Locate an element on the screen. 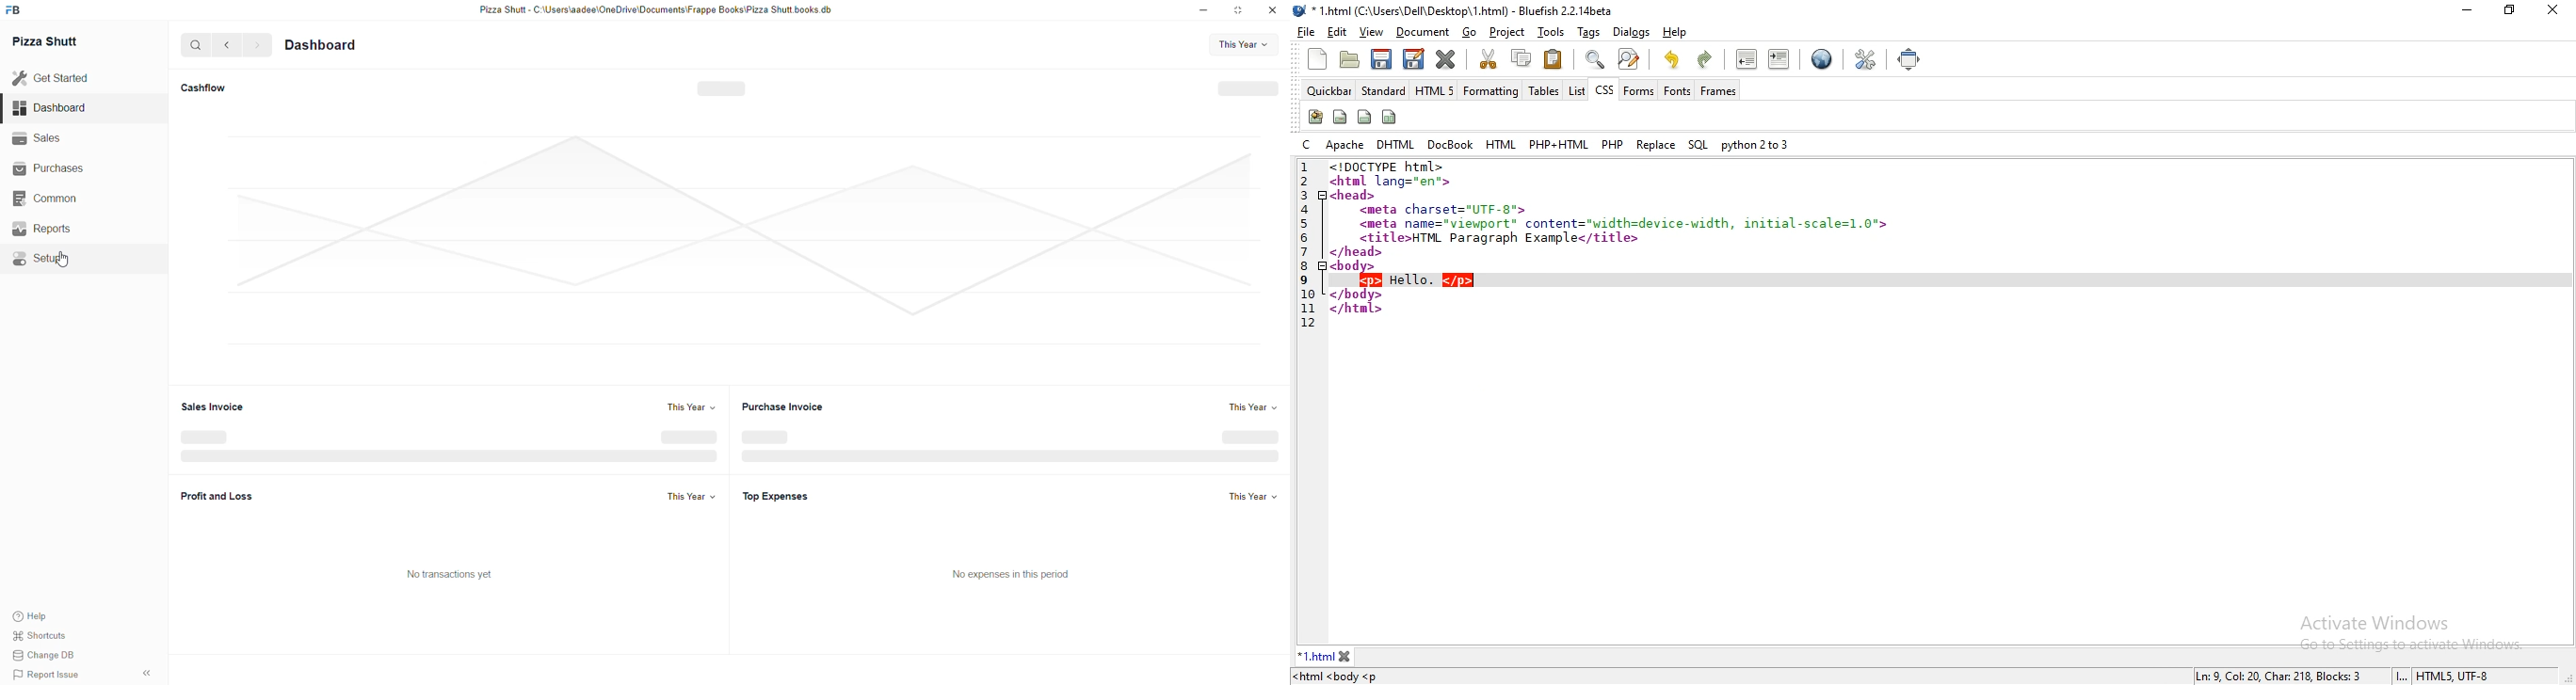 Image resolution: width=2576 pixels, height=700 pixels. css is located at coordinates (1604, 89).